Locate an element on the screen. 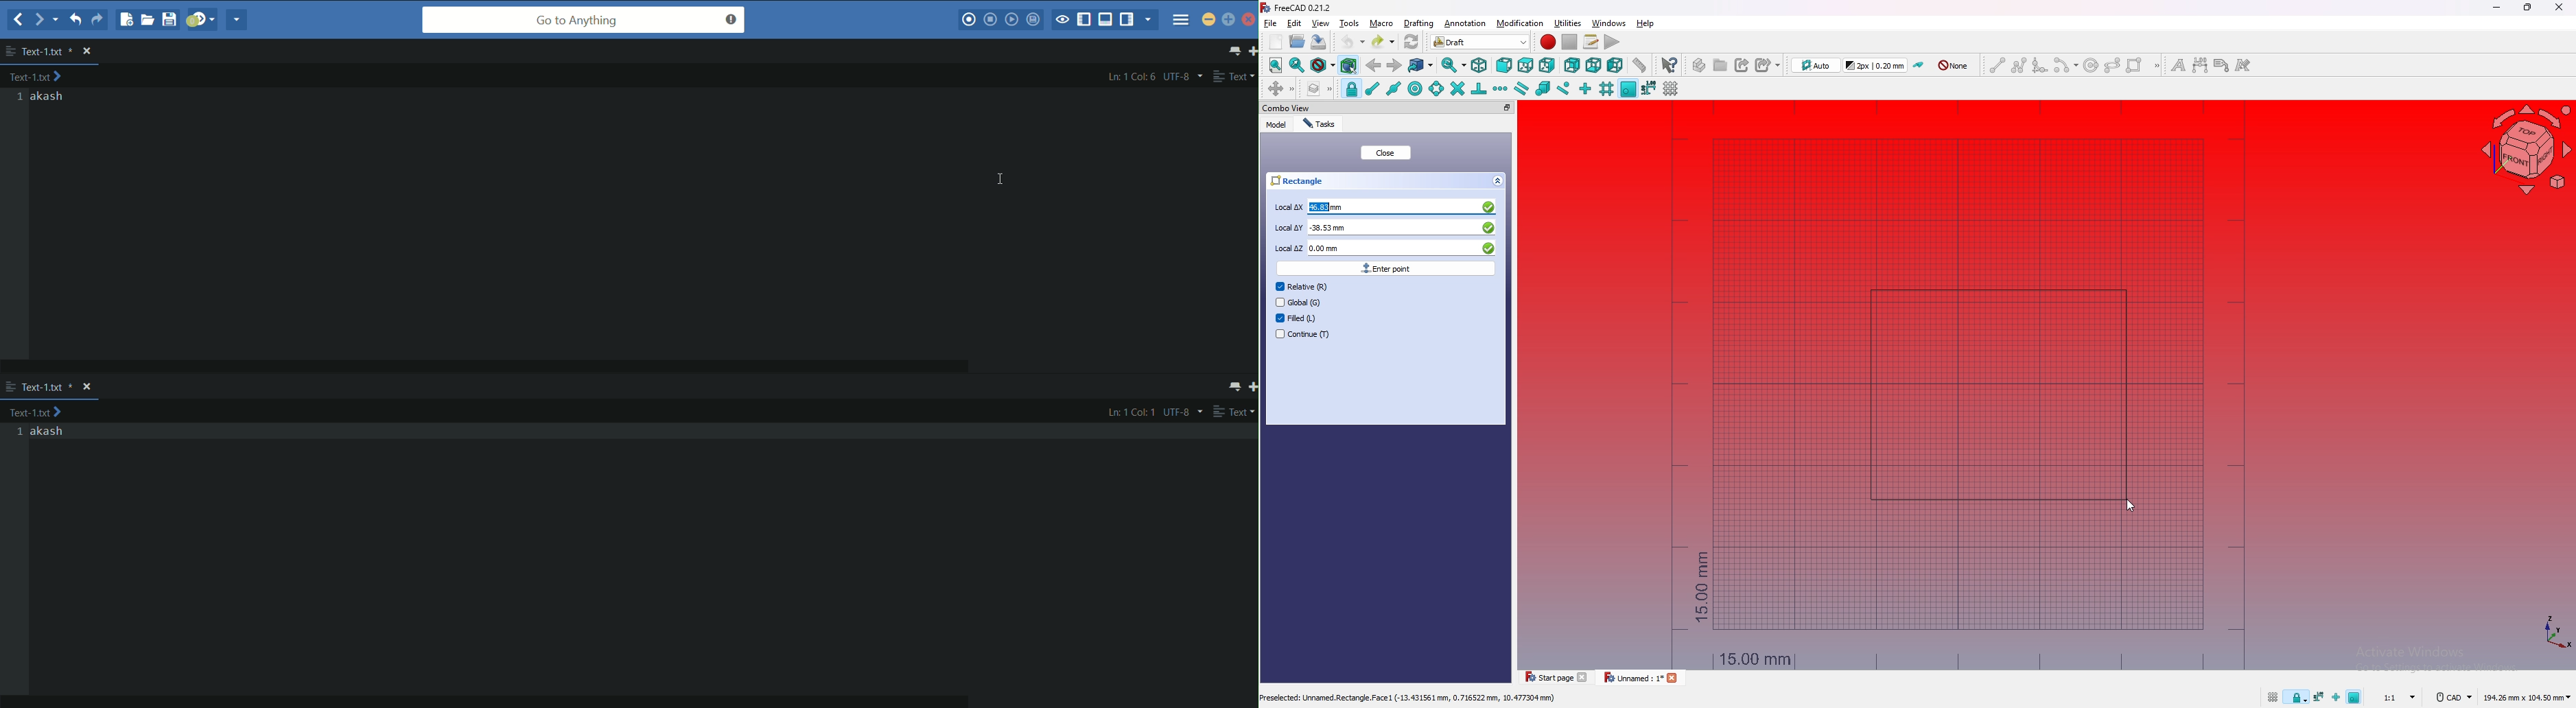 This screenshot has width=2576, height=728. menu is located at coordinates (1181, 20).